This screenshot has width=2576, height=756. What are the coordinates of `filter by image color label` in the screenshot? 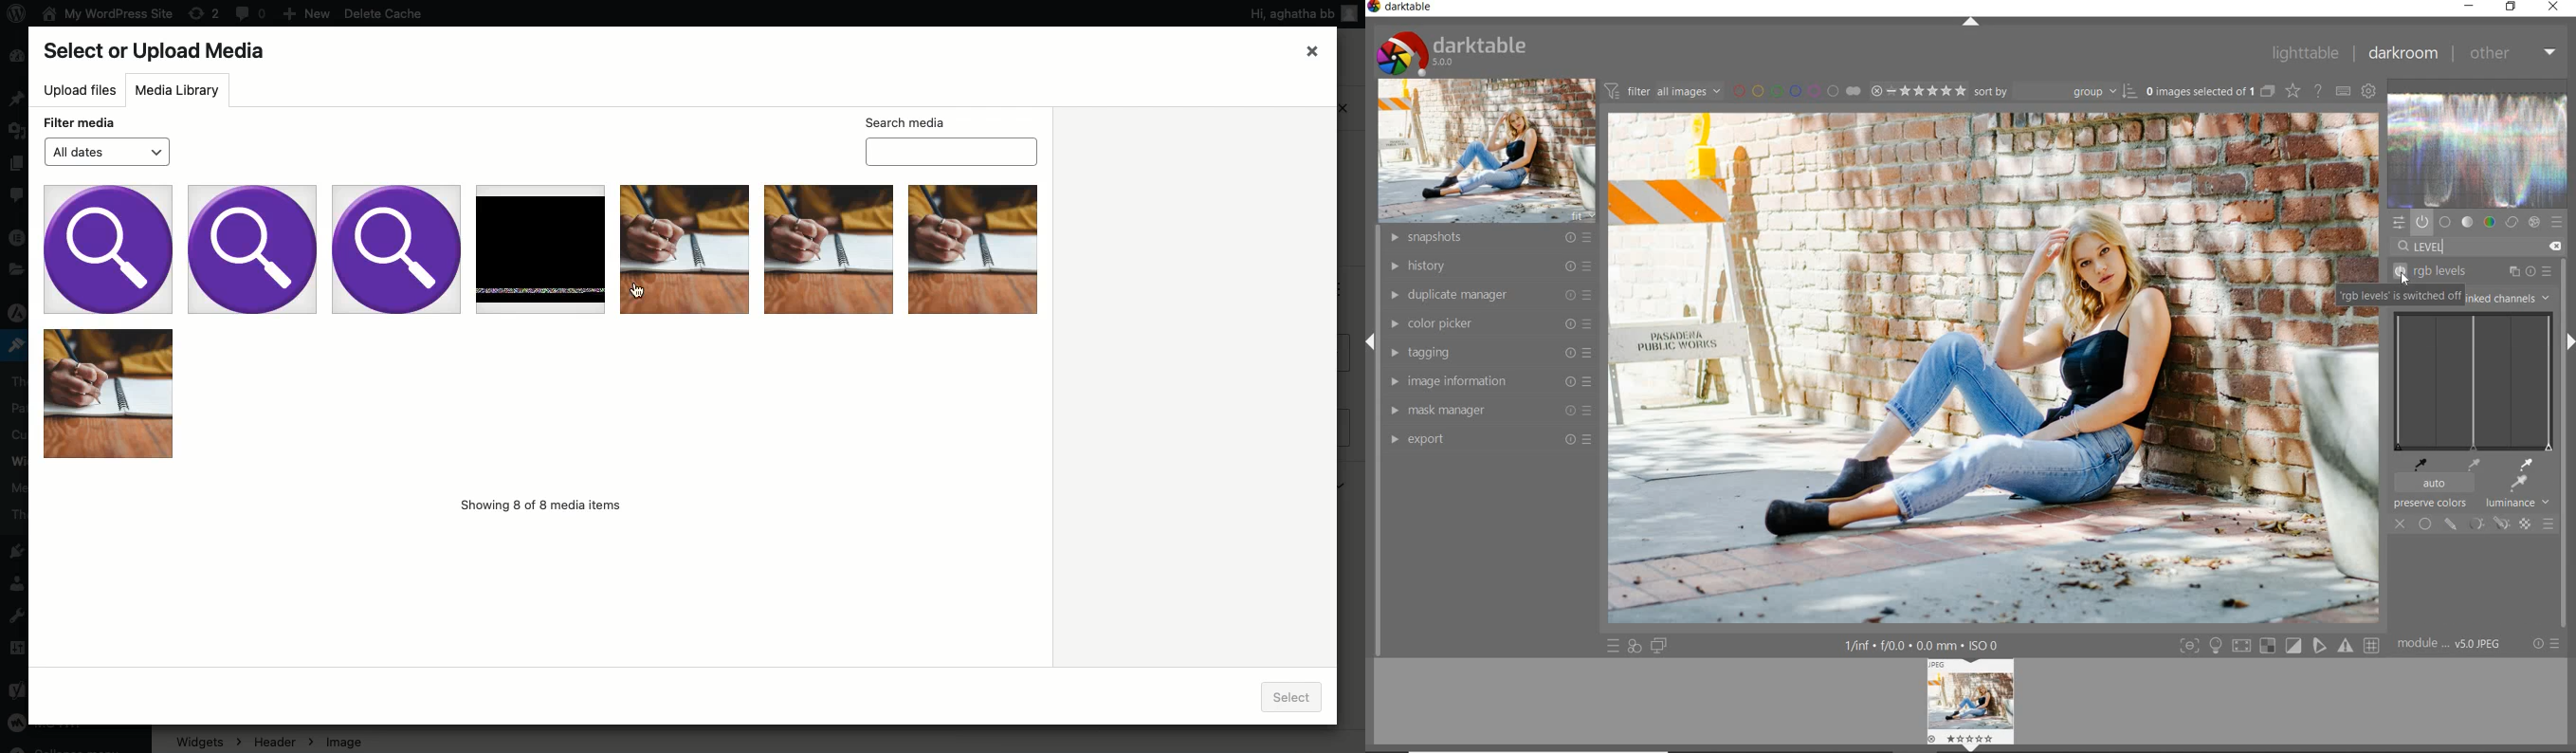 It's located at (1796, 89).